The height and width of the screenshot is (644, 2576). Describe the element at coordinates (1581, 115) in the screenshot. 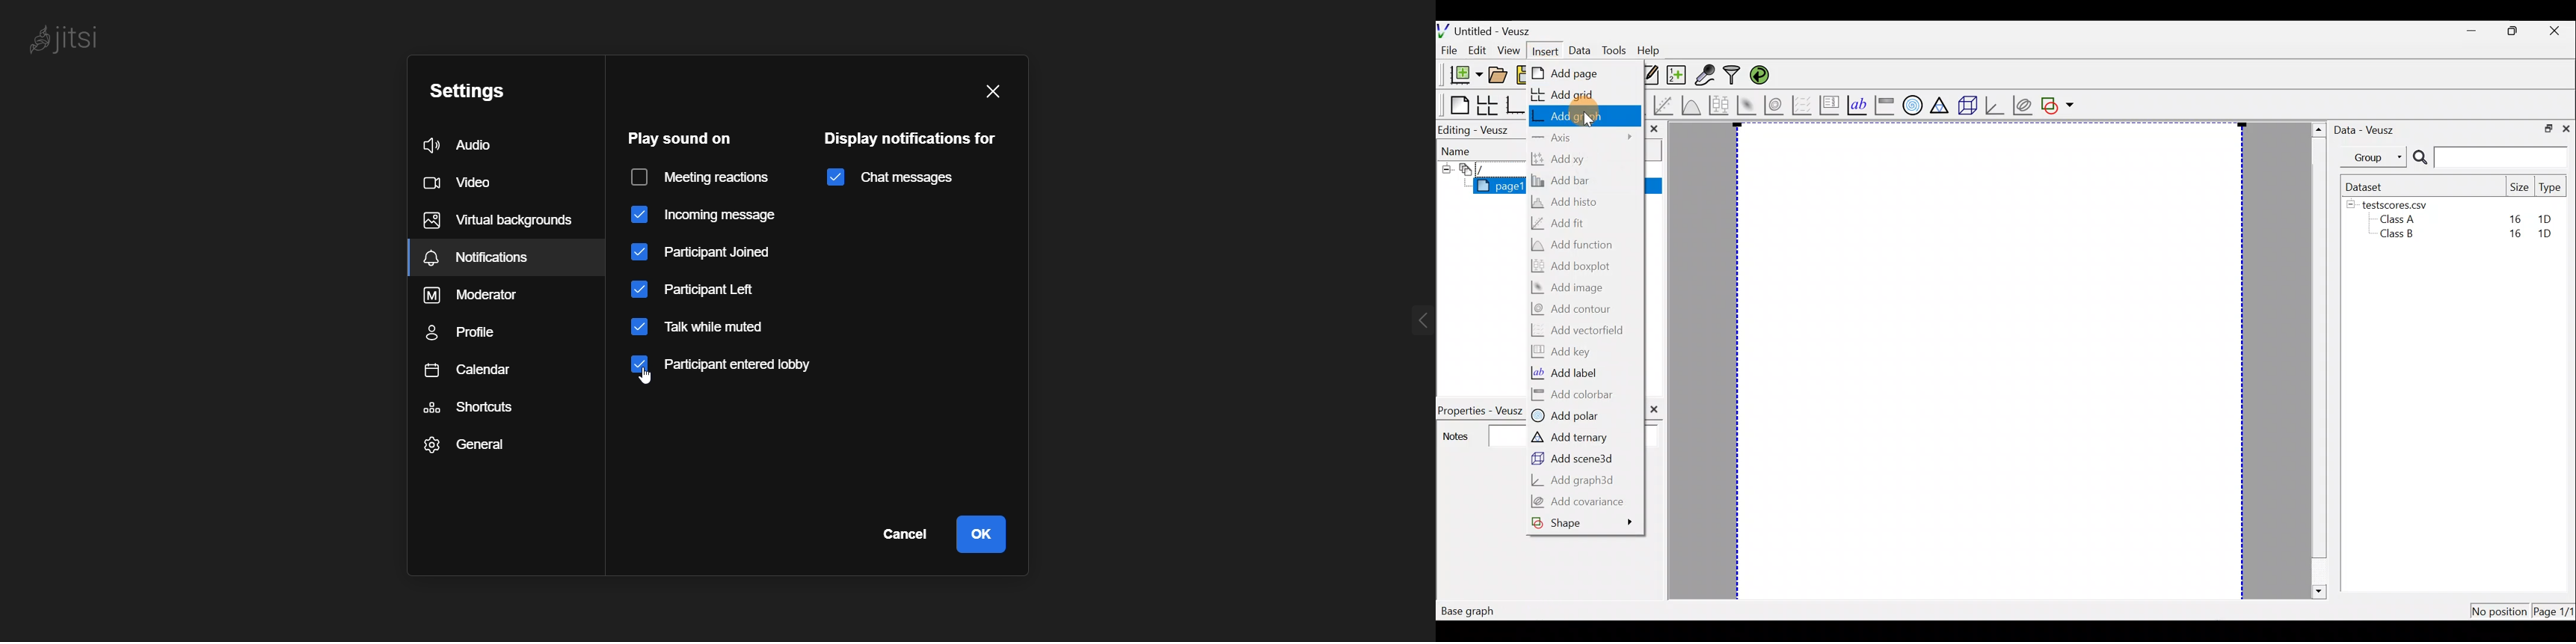

I see `Add graph` at that location.